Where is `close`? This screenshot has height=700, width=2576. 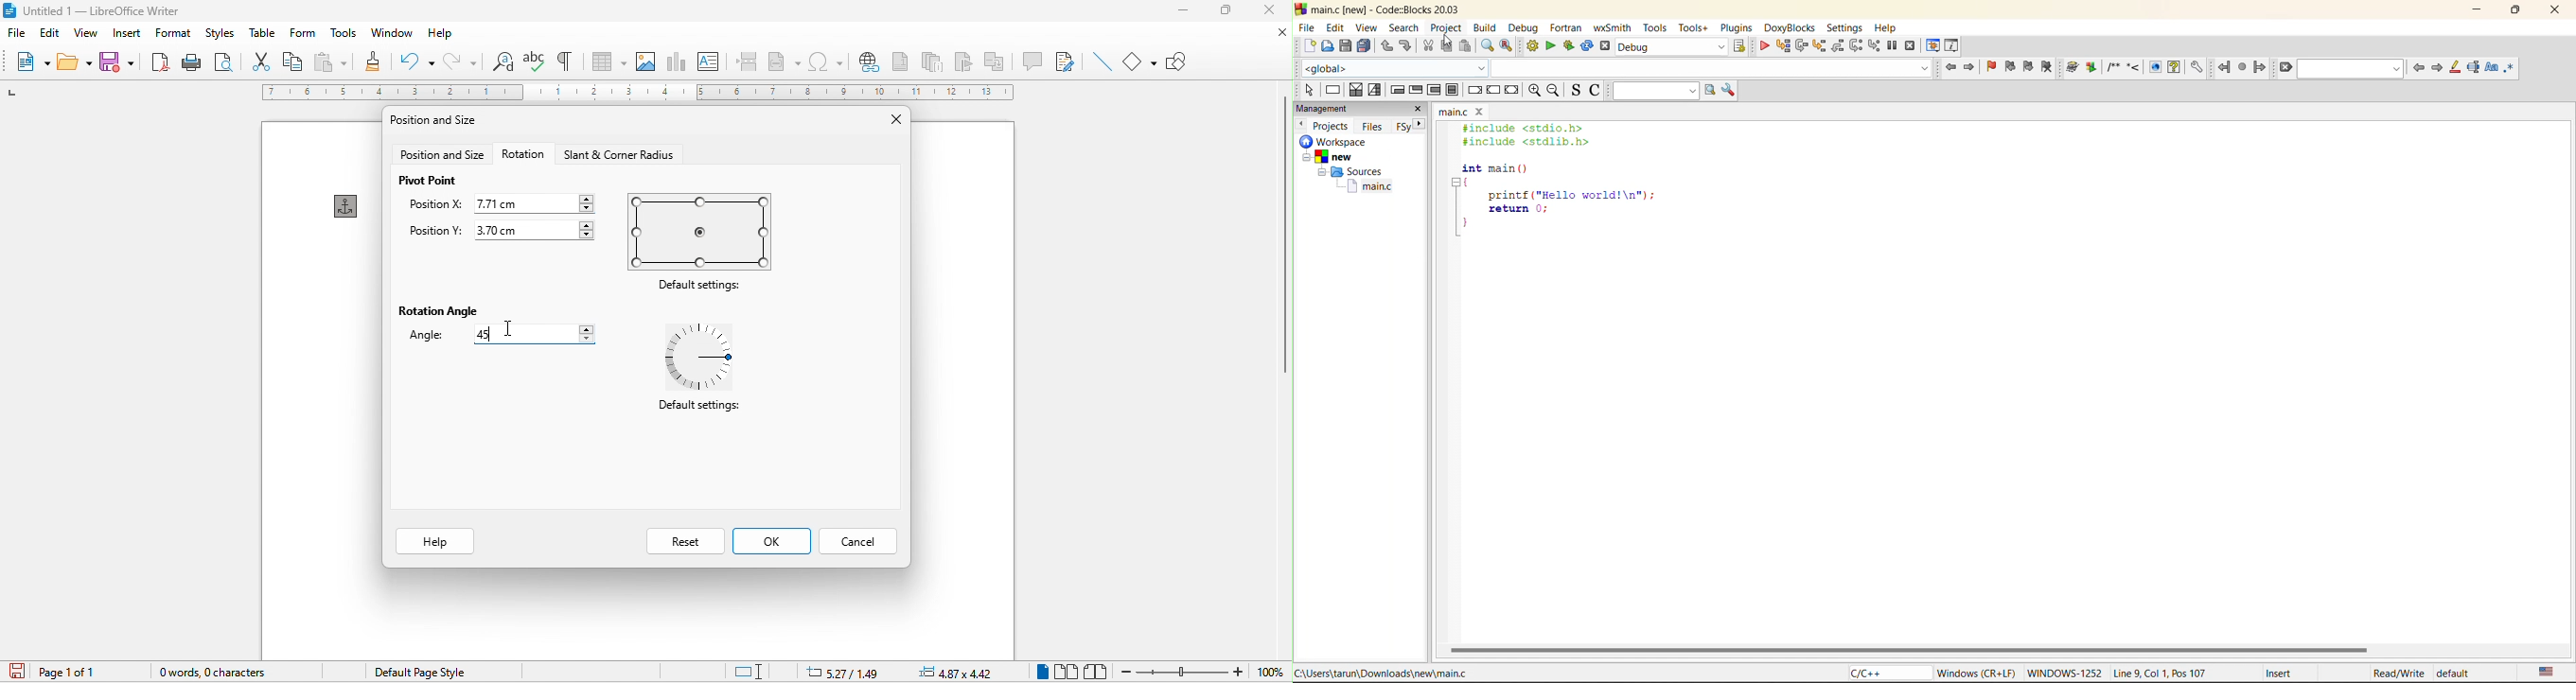
close is located at coordinates (2556, 13).